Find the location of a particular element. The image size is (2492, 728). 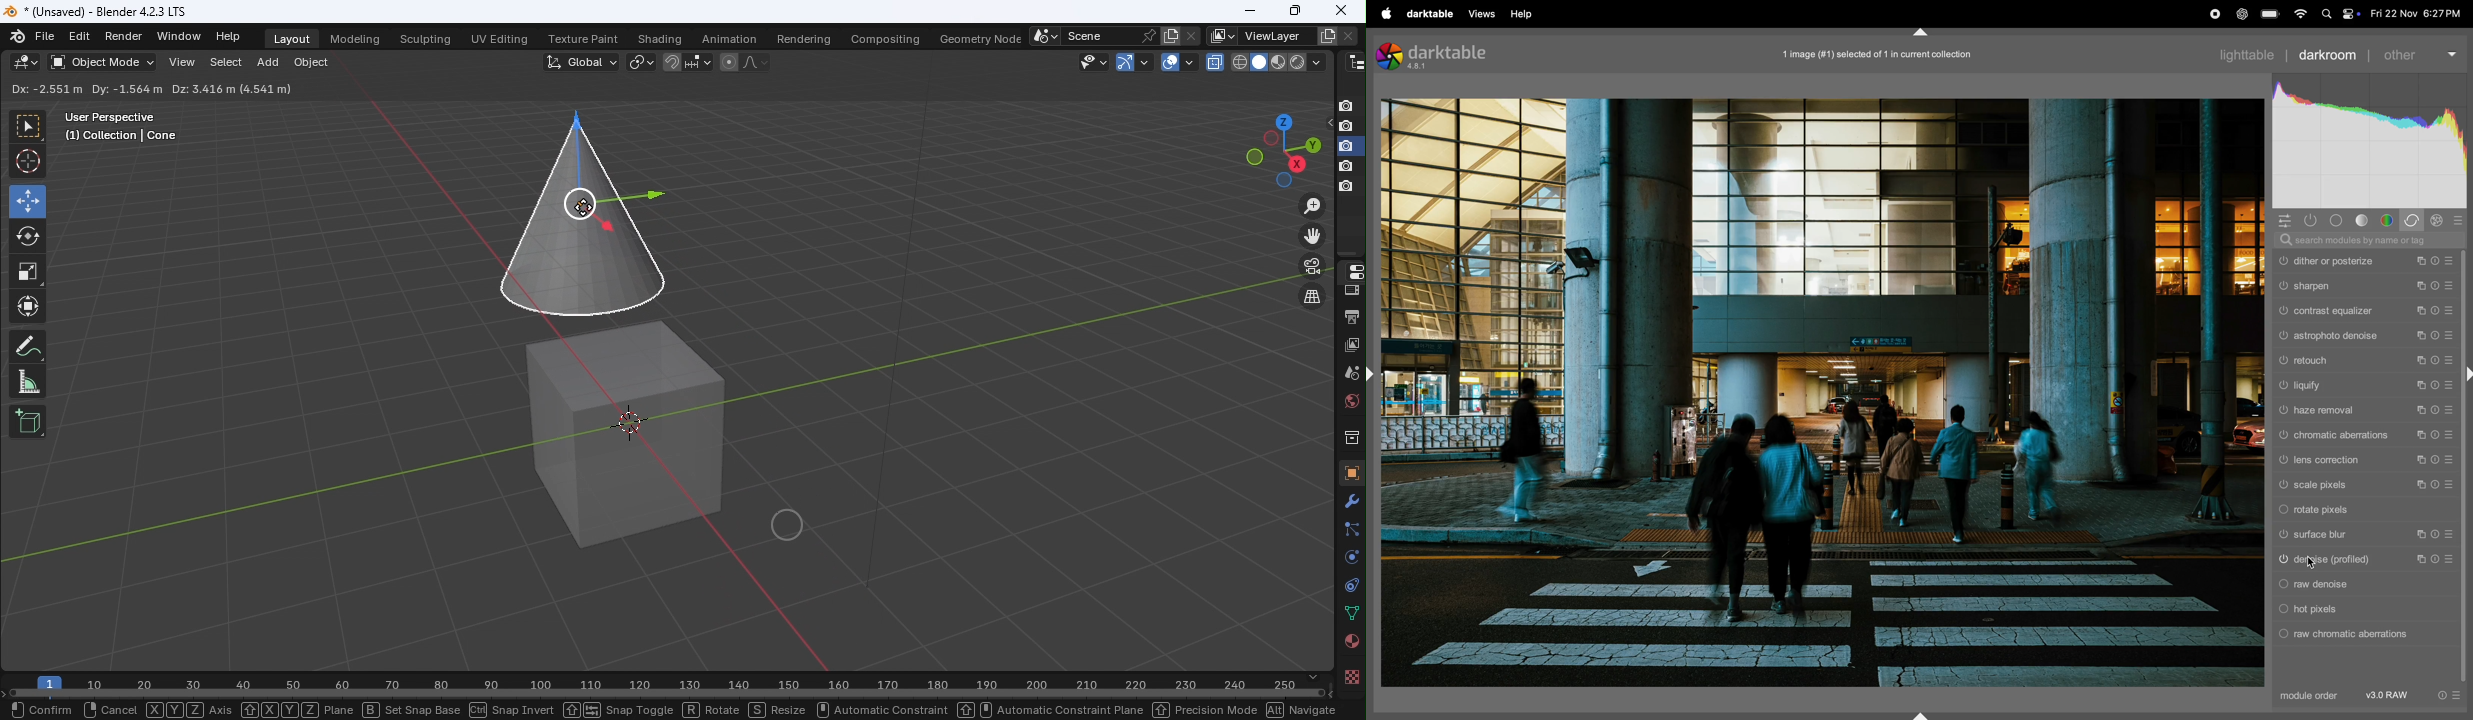

Show Gizmos is located at coordinates (1145, 61).